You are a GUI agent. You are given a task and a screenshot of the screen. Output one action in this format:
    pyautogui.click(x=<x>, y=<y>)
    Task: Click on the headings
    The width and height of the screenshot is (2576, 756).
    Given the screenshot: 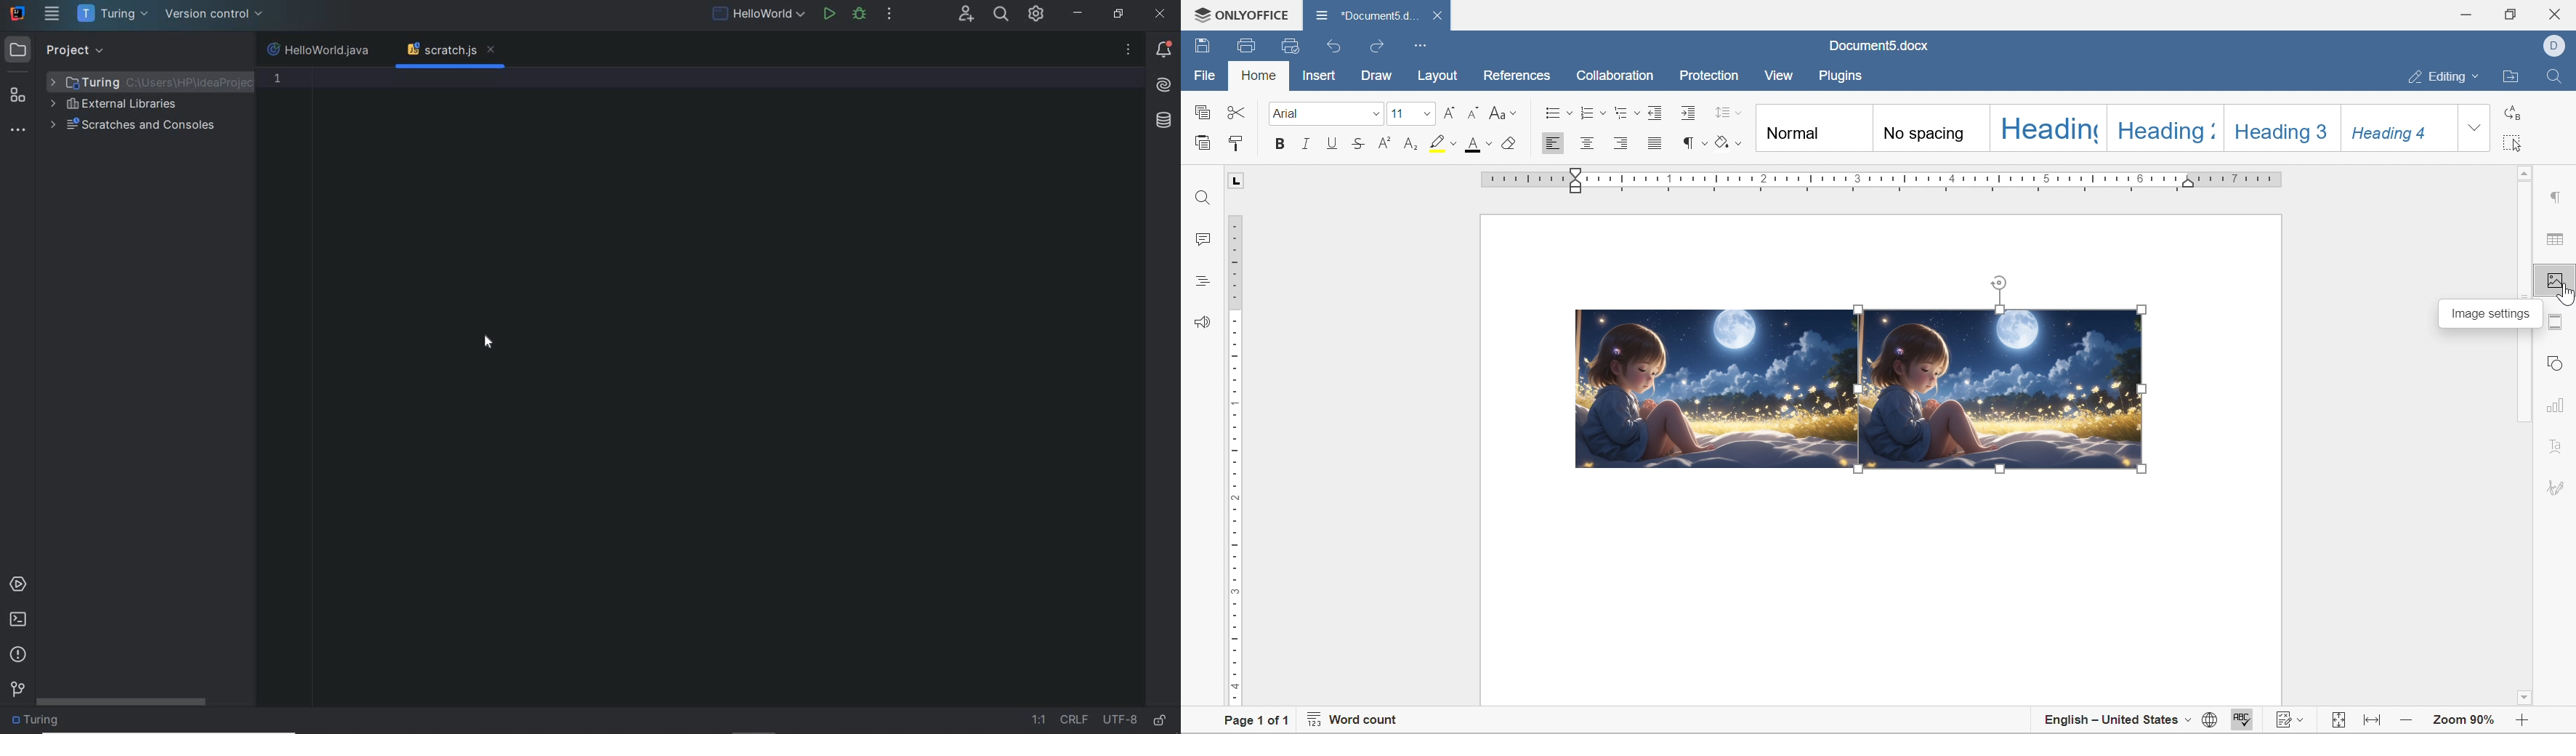 What is the action you would take?
    pyautogui.click(x=1202, y=281)
    